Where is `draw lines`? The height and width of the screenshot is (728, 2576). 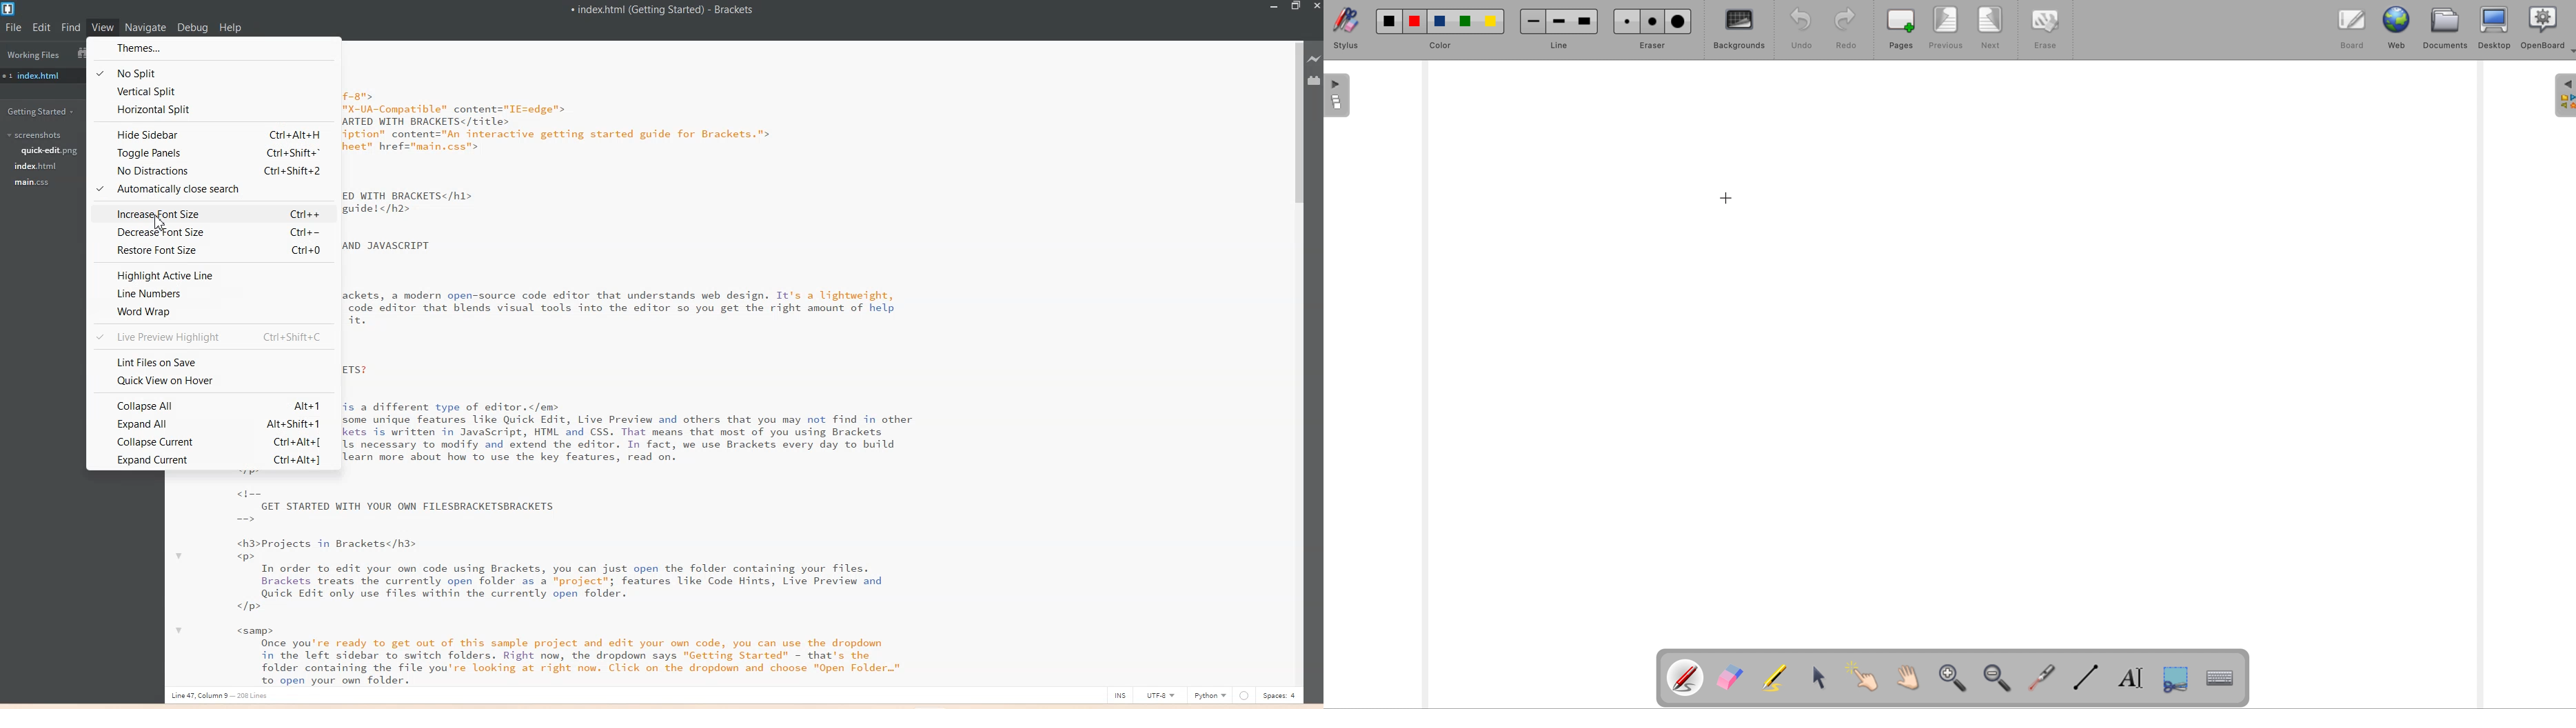 draw lines is located at coordinates (2089, 681).